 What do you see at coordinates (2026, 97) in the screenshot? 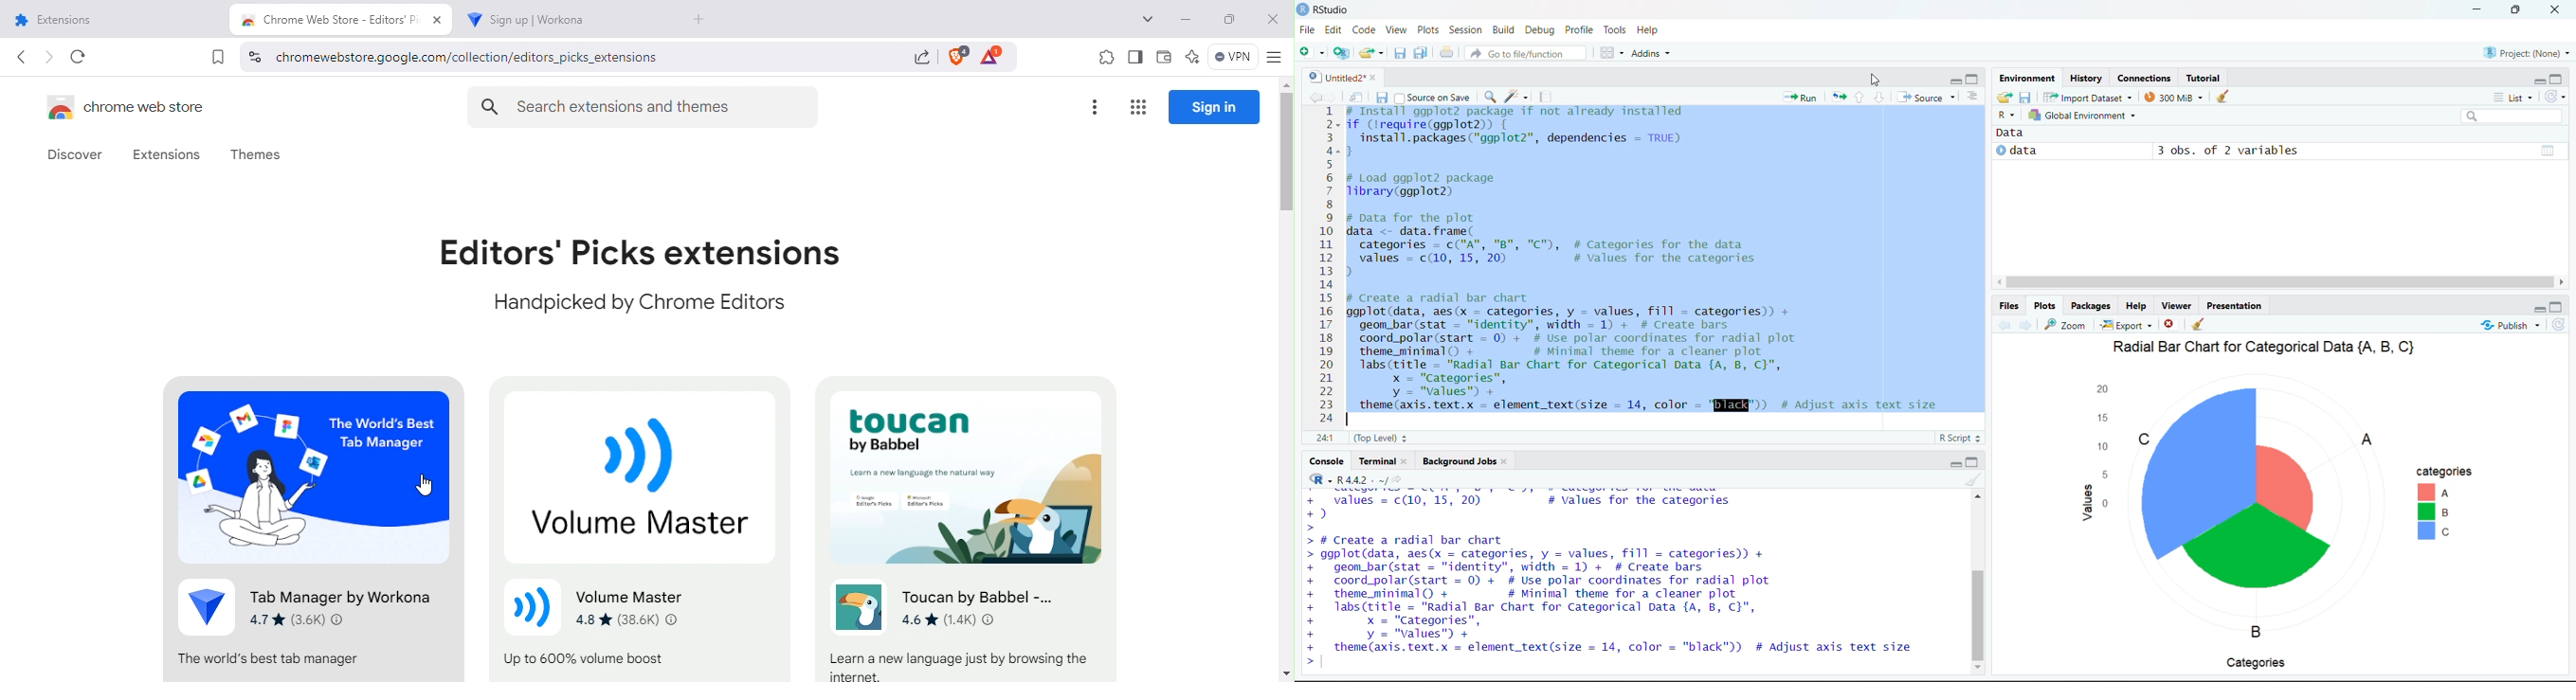
I see `save` at bounding box center [2026, 97].